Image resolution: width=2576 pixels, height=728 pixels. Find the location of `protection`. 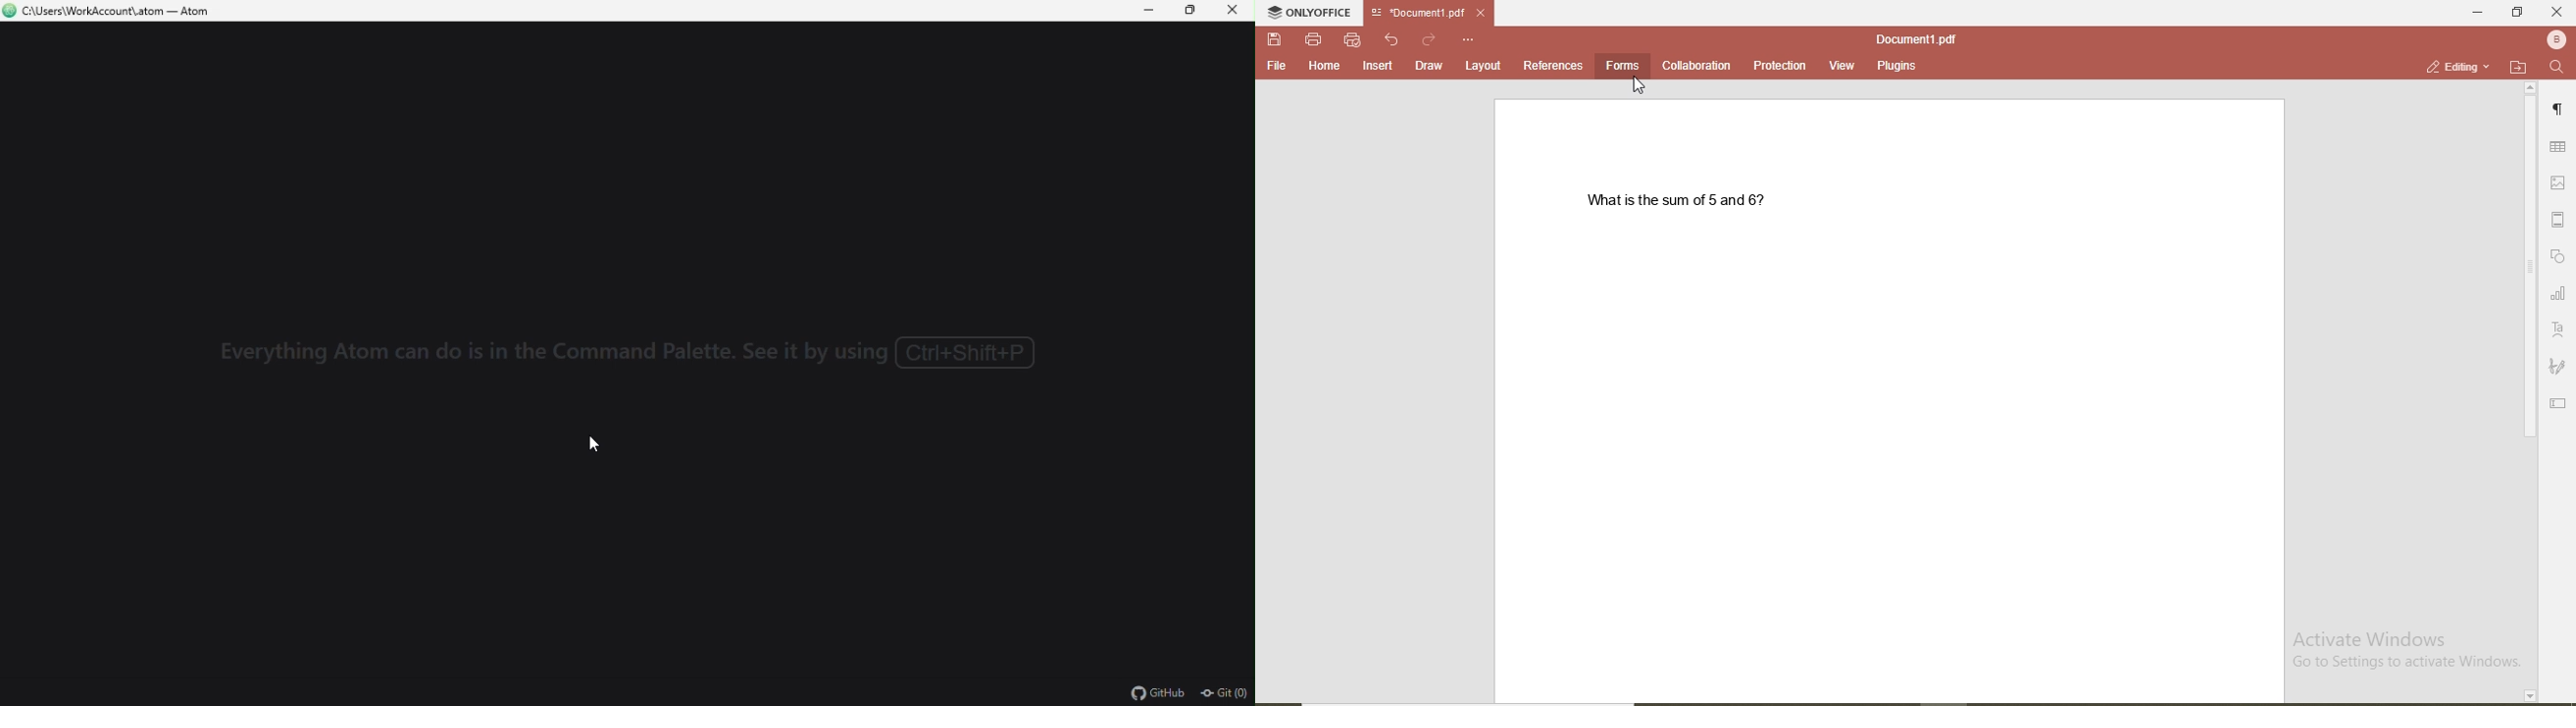

protection is located at coordinates (1780, 66).